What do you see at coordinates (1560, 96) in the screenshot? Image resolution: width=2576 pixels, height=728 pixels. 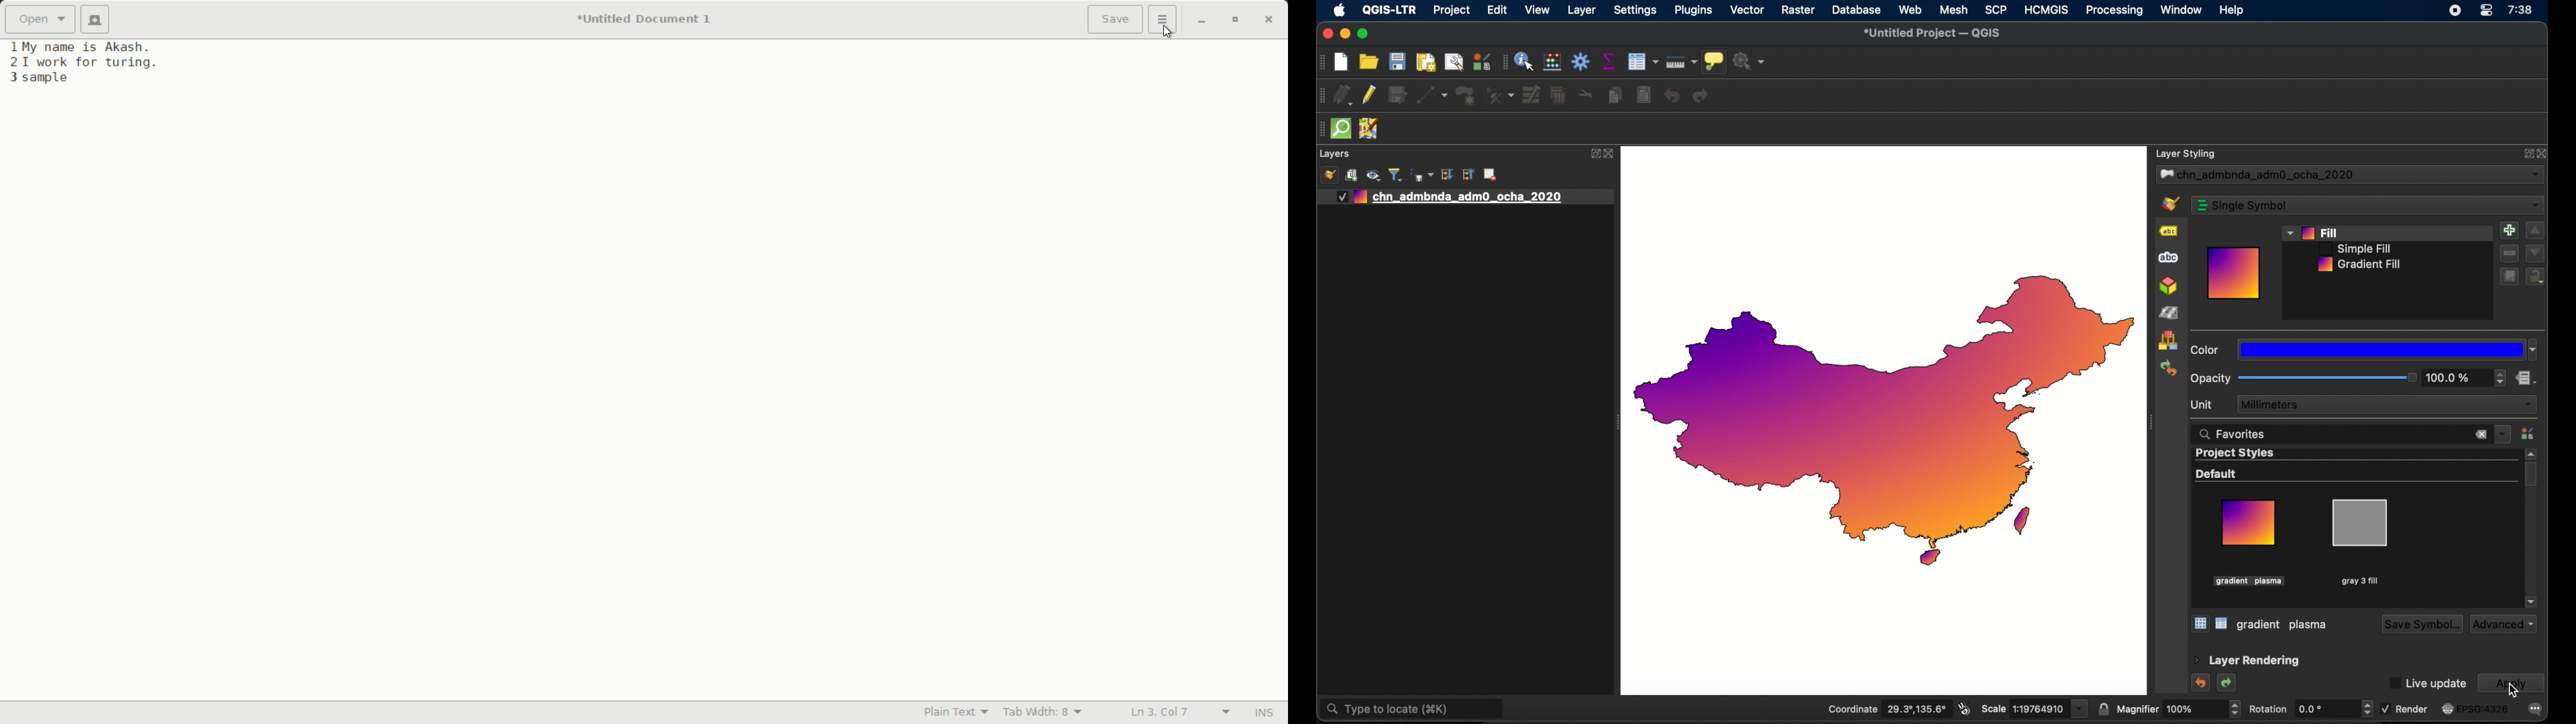 I see `delete selected` at bounding box center [1560, 96].